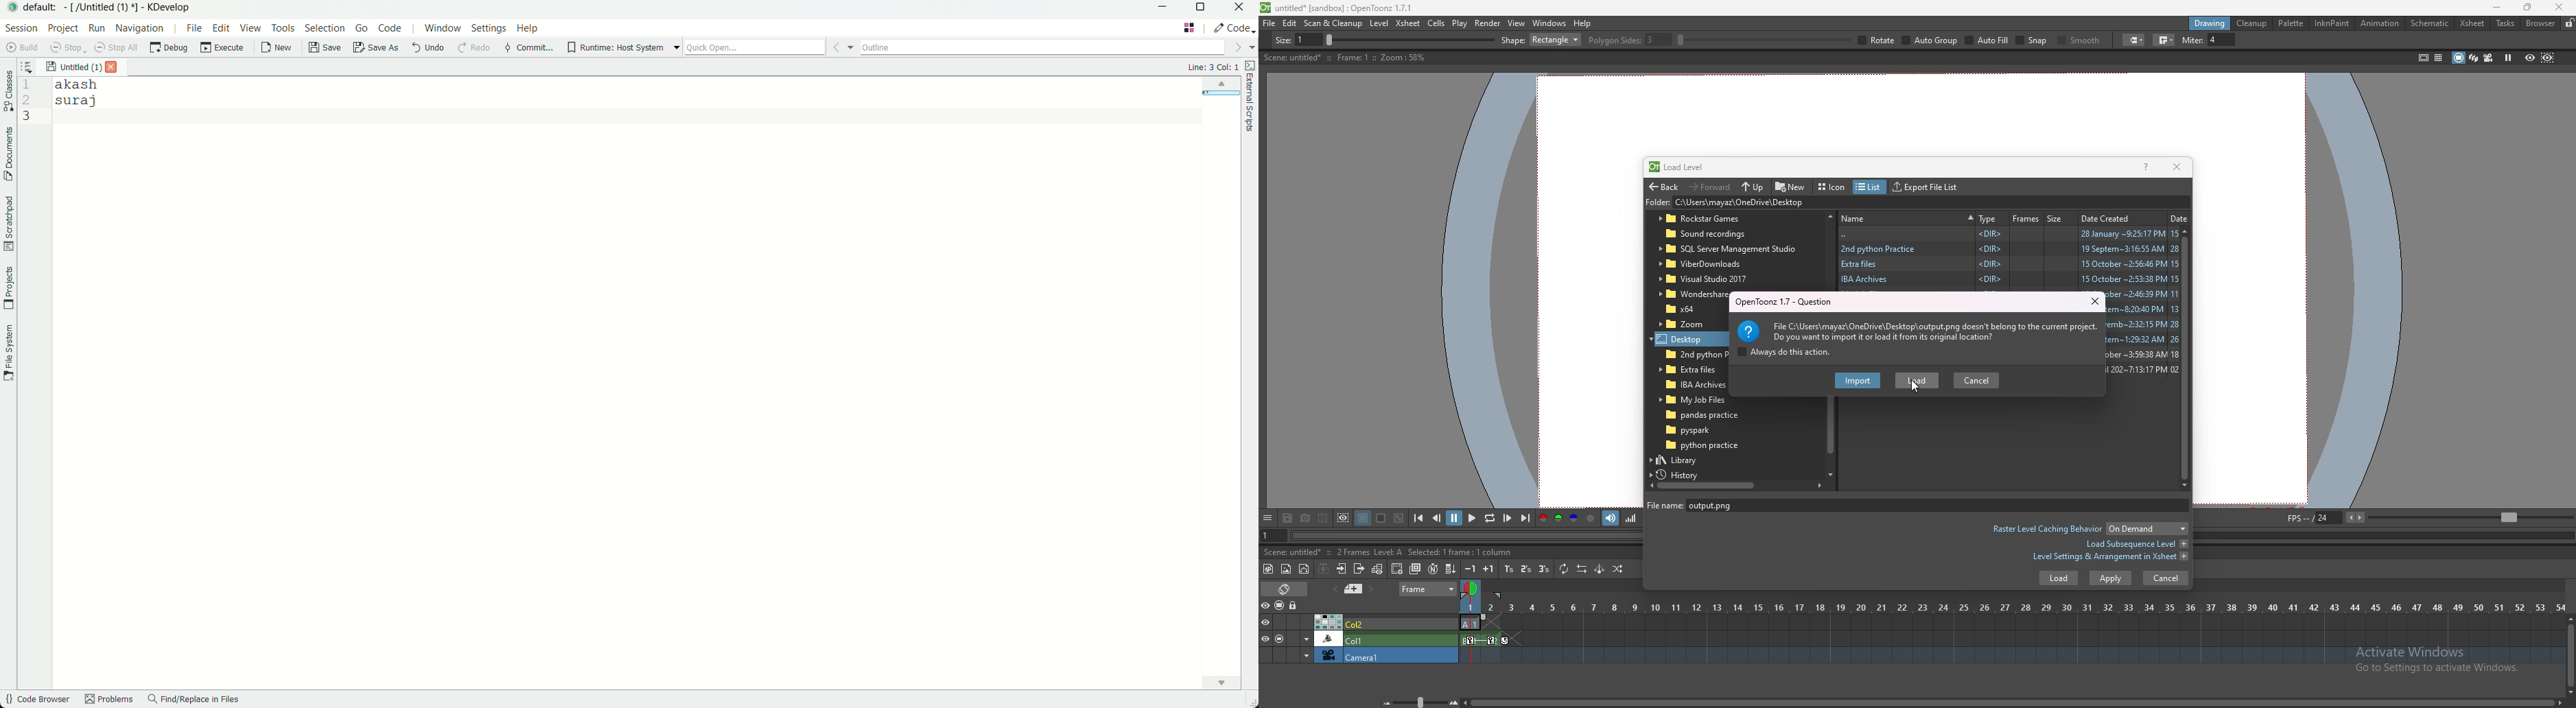 The height and width of the screenshot is (728, 2576). I want to click on reverse, so click(1582, 569).